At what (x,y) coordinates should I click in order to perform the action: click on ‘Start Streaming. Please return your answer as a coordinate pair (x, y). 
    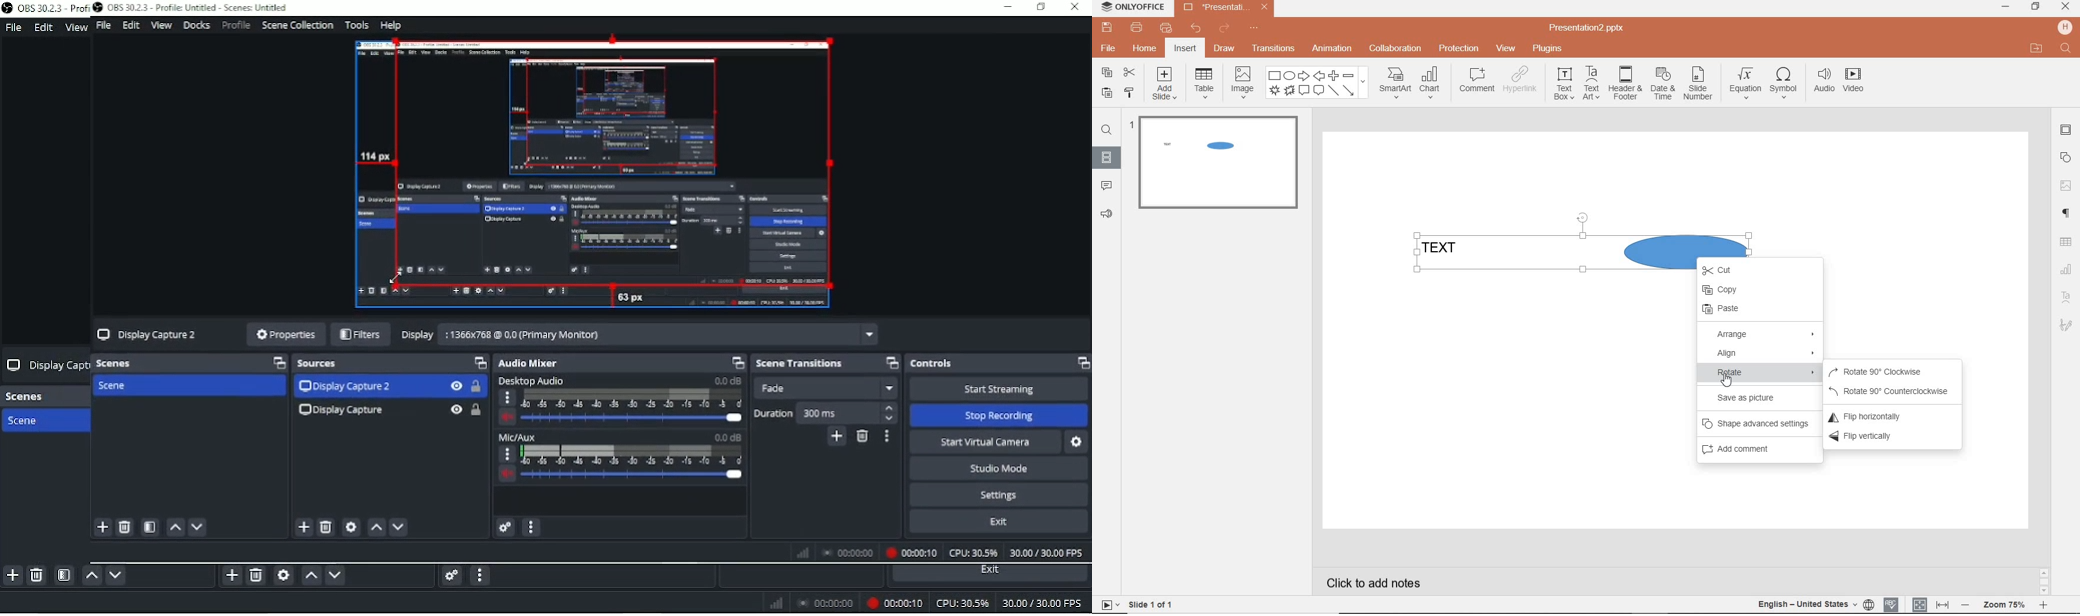
    Looking at the image, I should click on (1000, 387).